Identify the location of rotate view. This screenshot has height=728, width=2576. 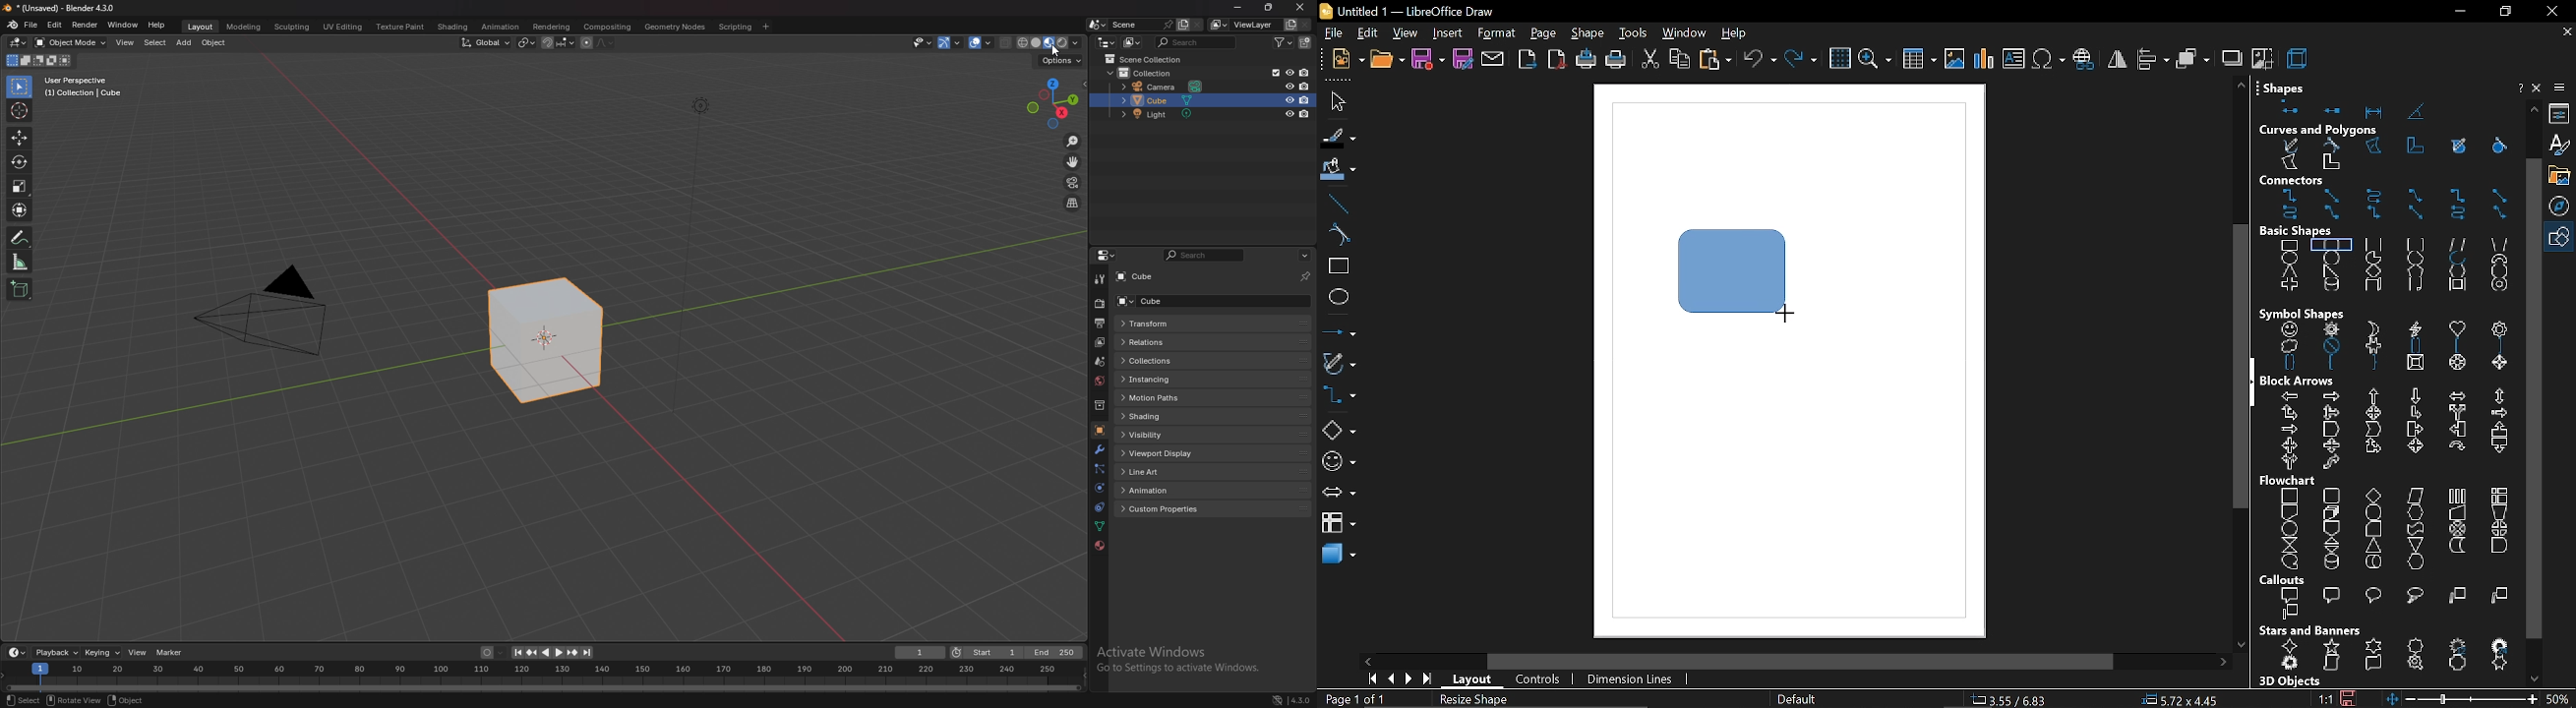
(74, 700).